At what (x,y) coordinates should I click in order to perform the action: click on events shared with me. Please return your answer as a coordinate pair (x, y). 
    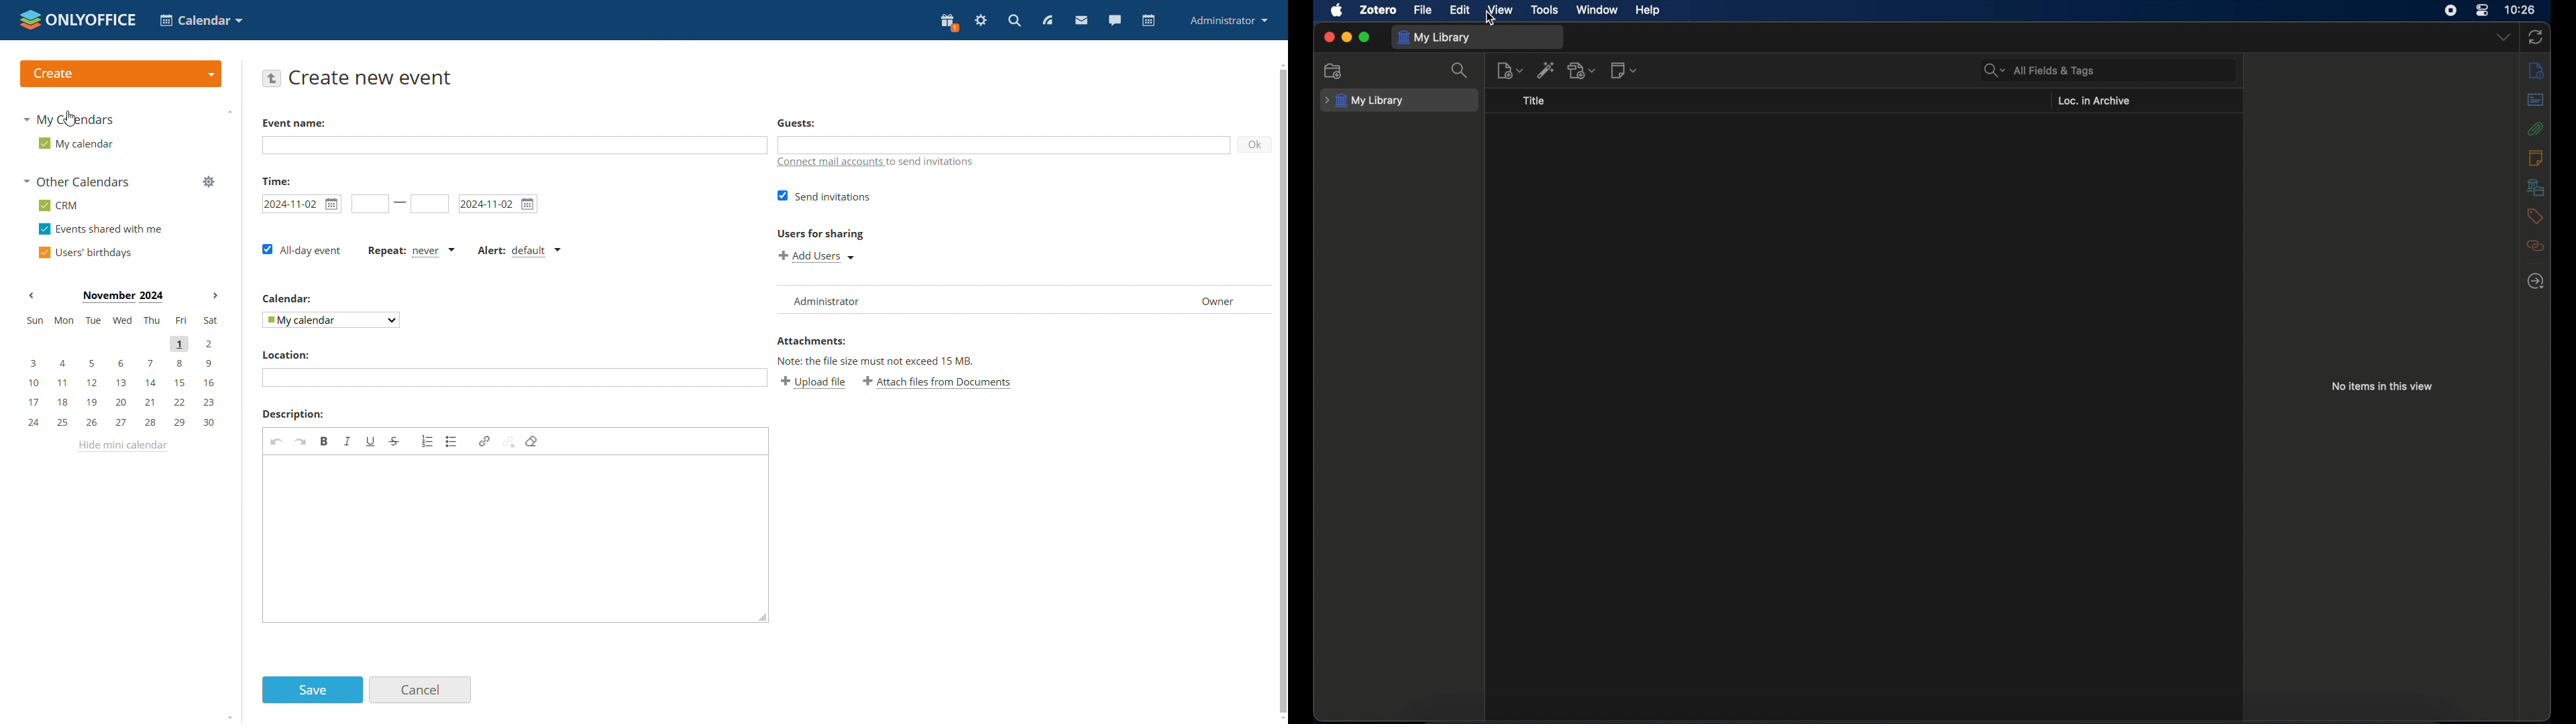
    Looking at the image, I should click on (100, 229).